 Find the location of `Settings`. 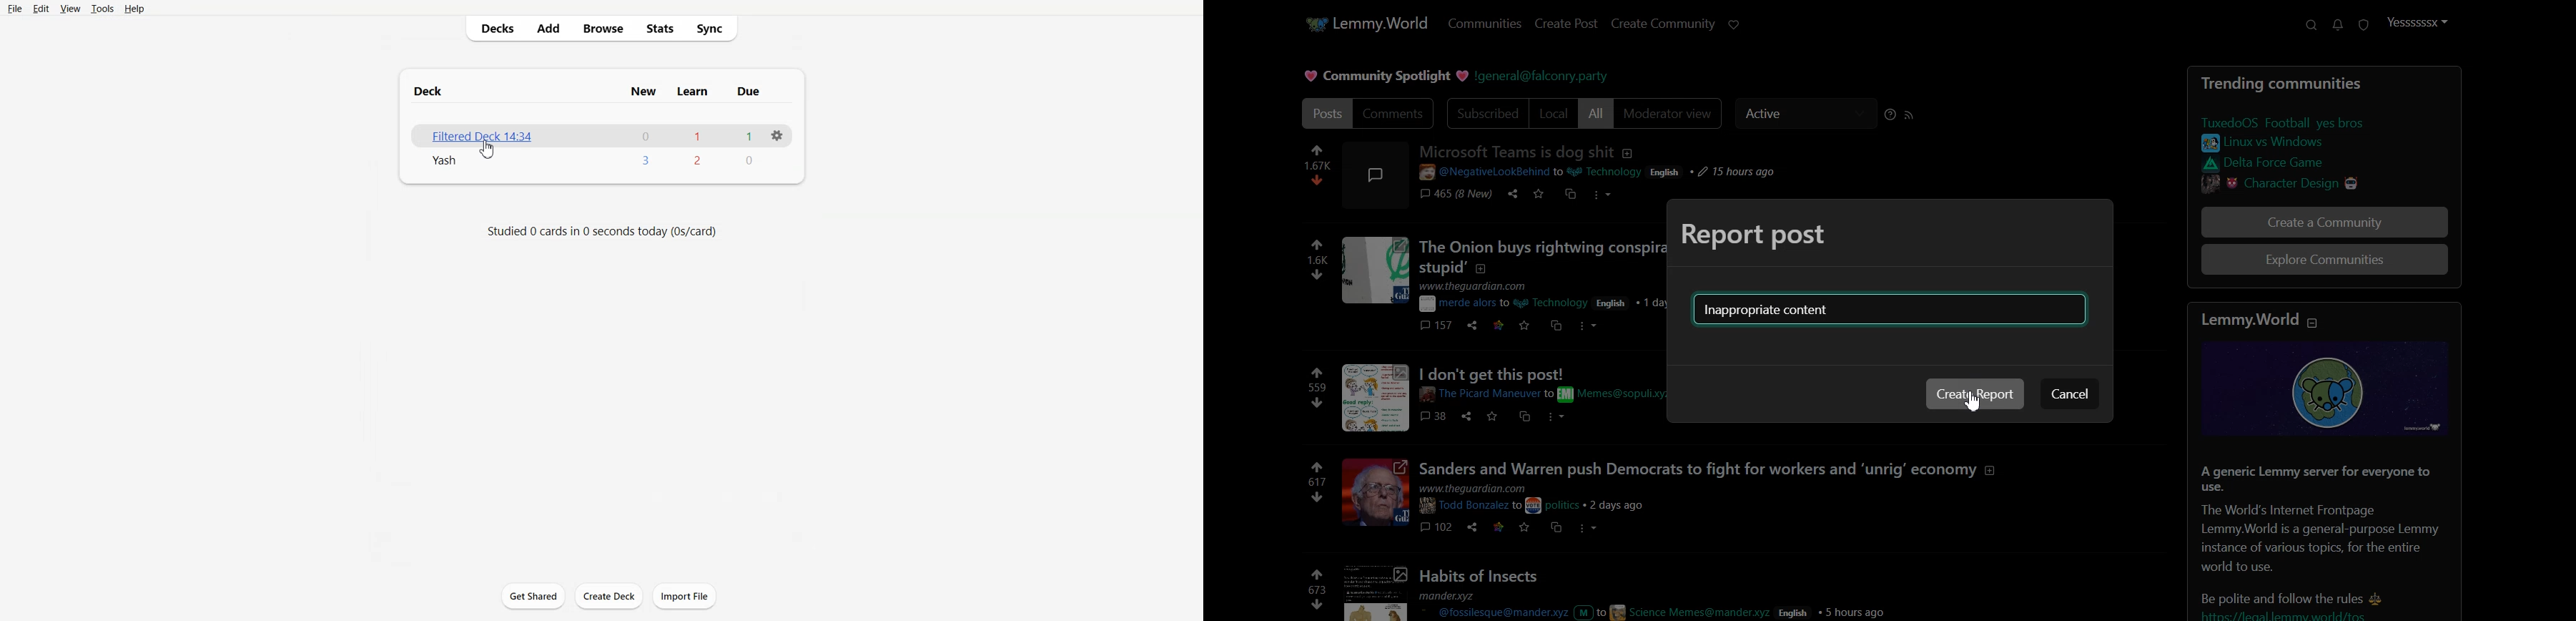

Settings is located at coordinates (777, 136).